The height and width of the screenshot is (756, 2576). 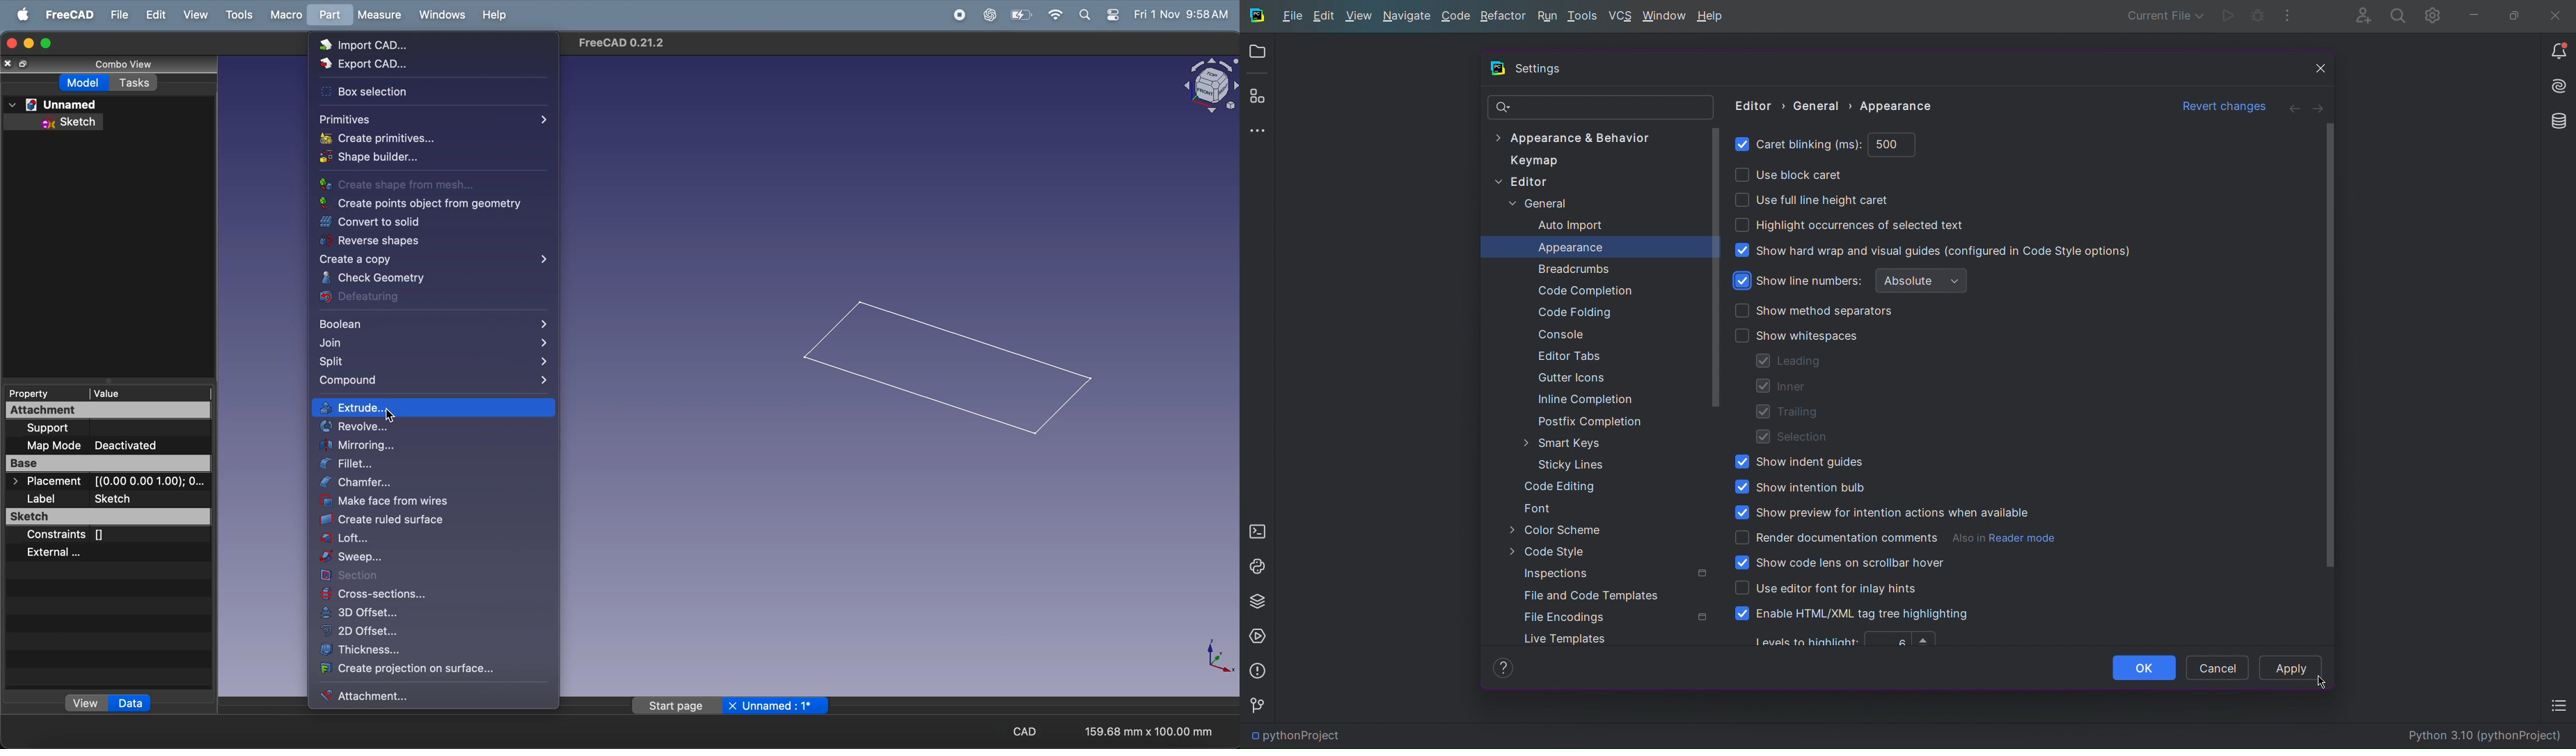 What do you see at coordinates (136, 704) in the screenshot?
I see `data` at bounding box center [136, 704].